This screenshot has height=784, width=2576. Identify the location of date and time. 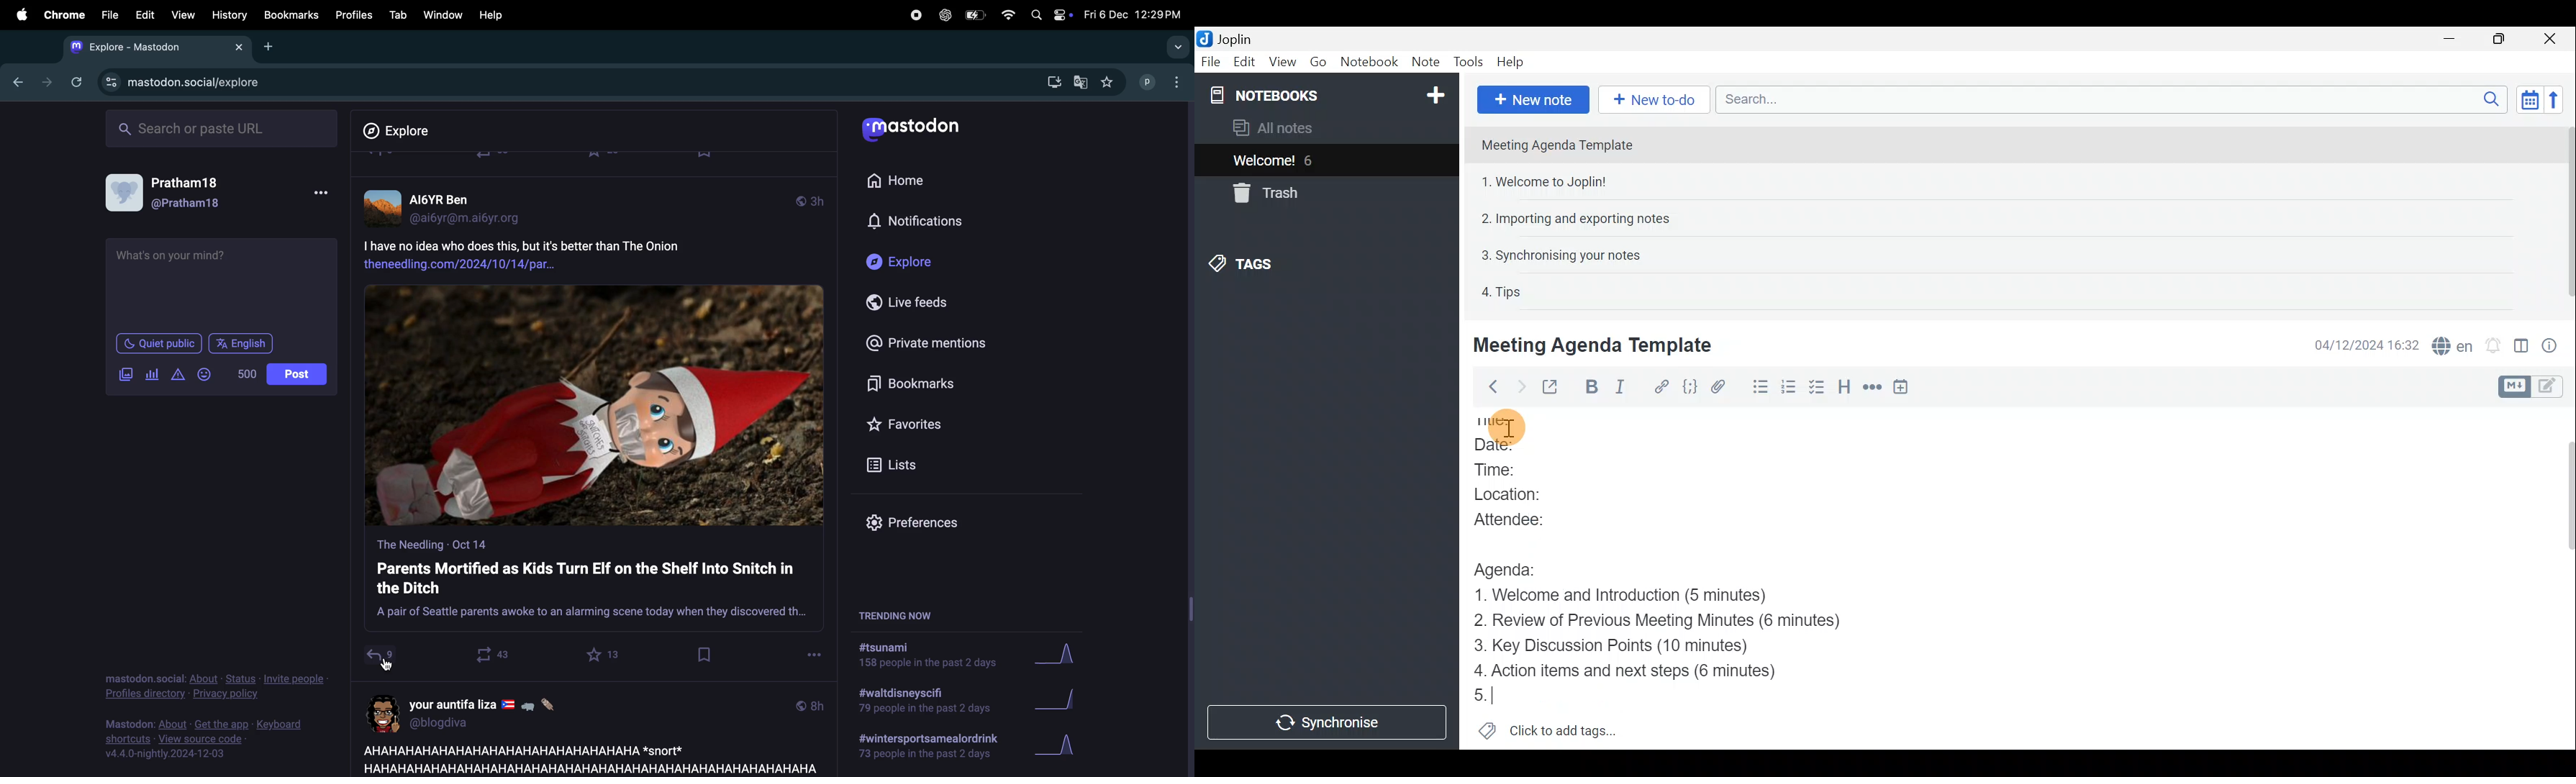
(1132, 15).